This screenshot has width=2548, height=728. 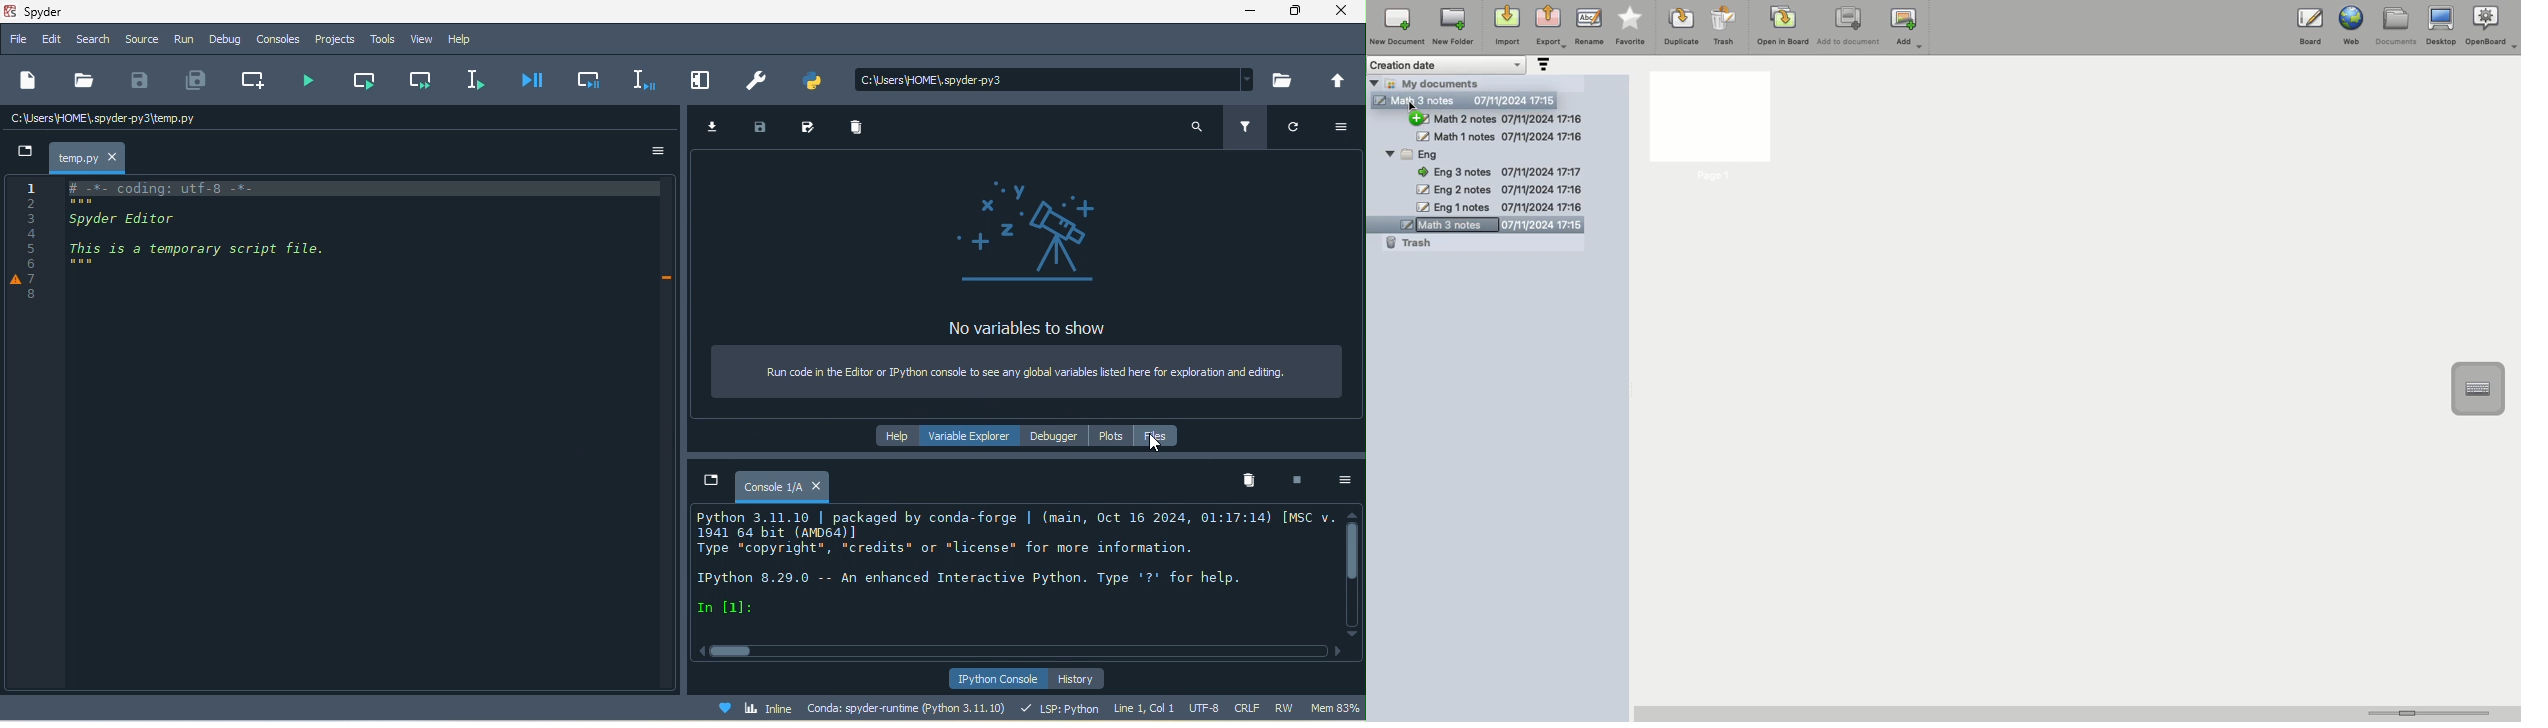 I want to click on run current cell, so click(x=363, y=79).